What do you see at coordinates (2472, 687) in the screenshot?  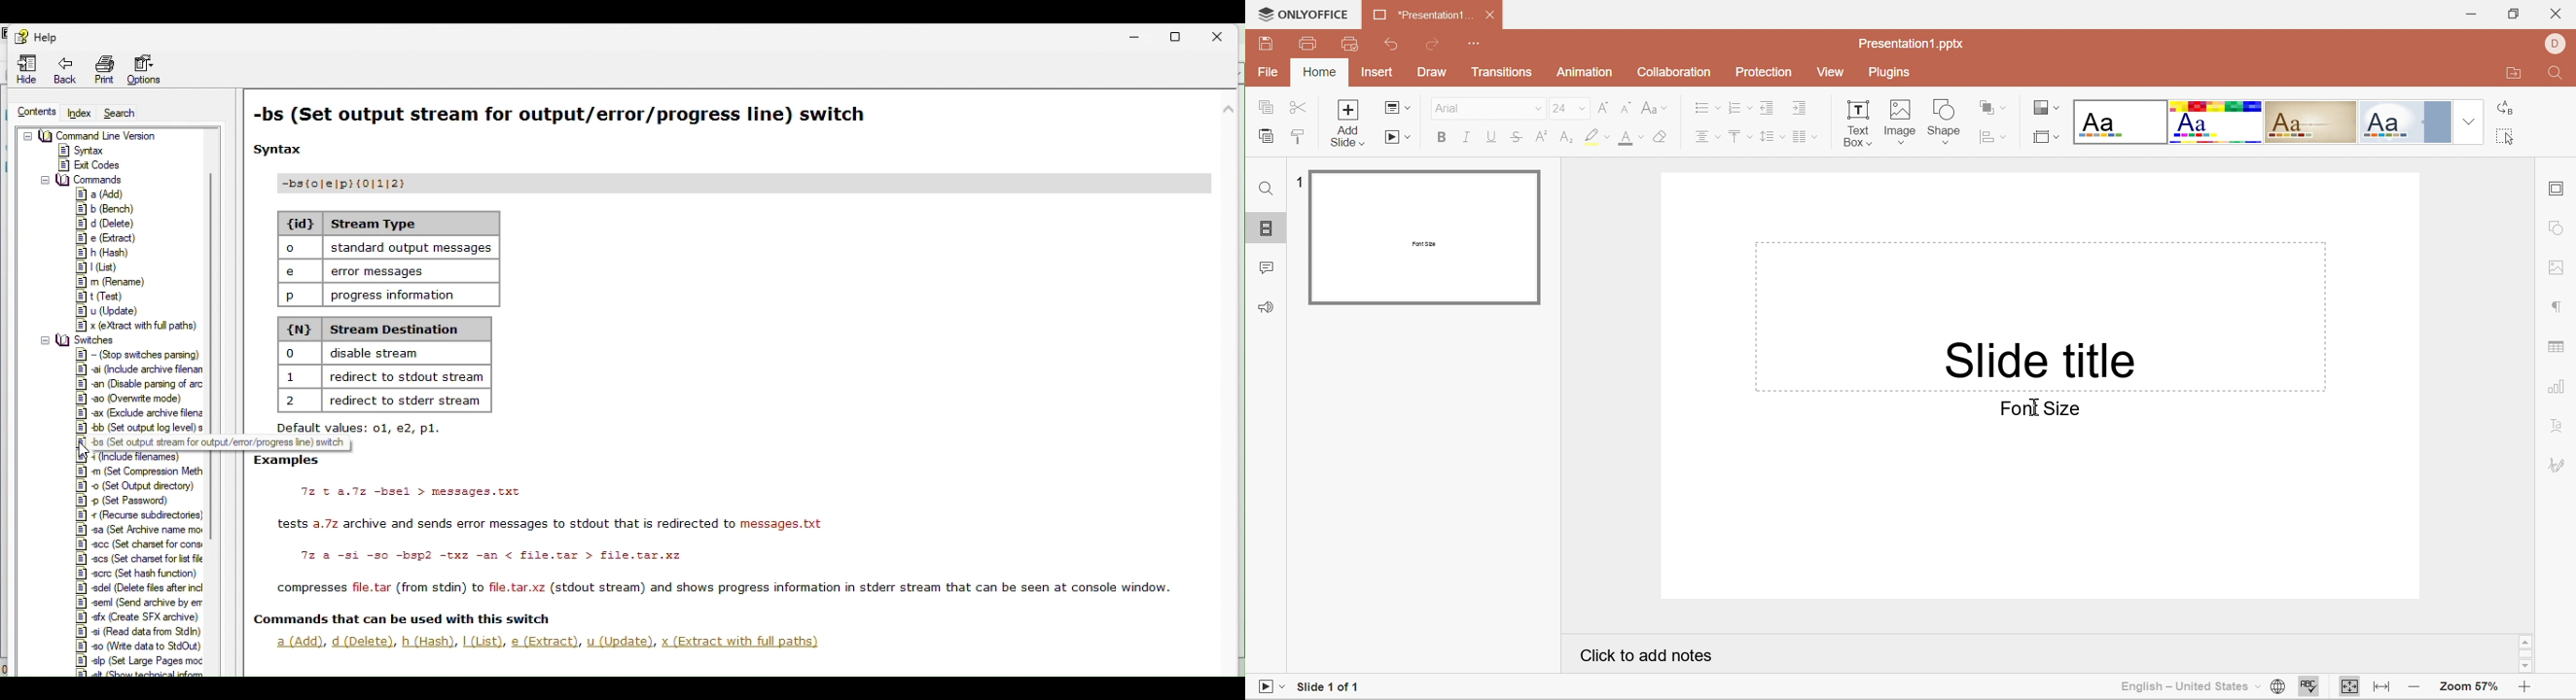 I see `Zoom 57%` at bounding box center [2472, 687].